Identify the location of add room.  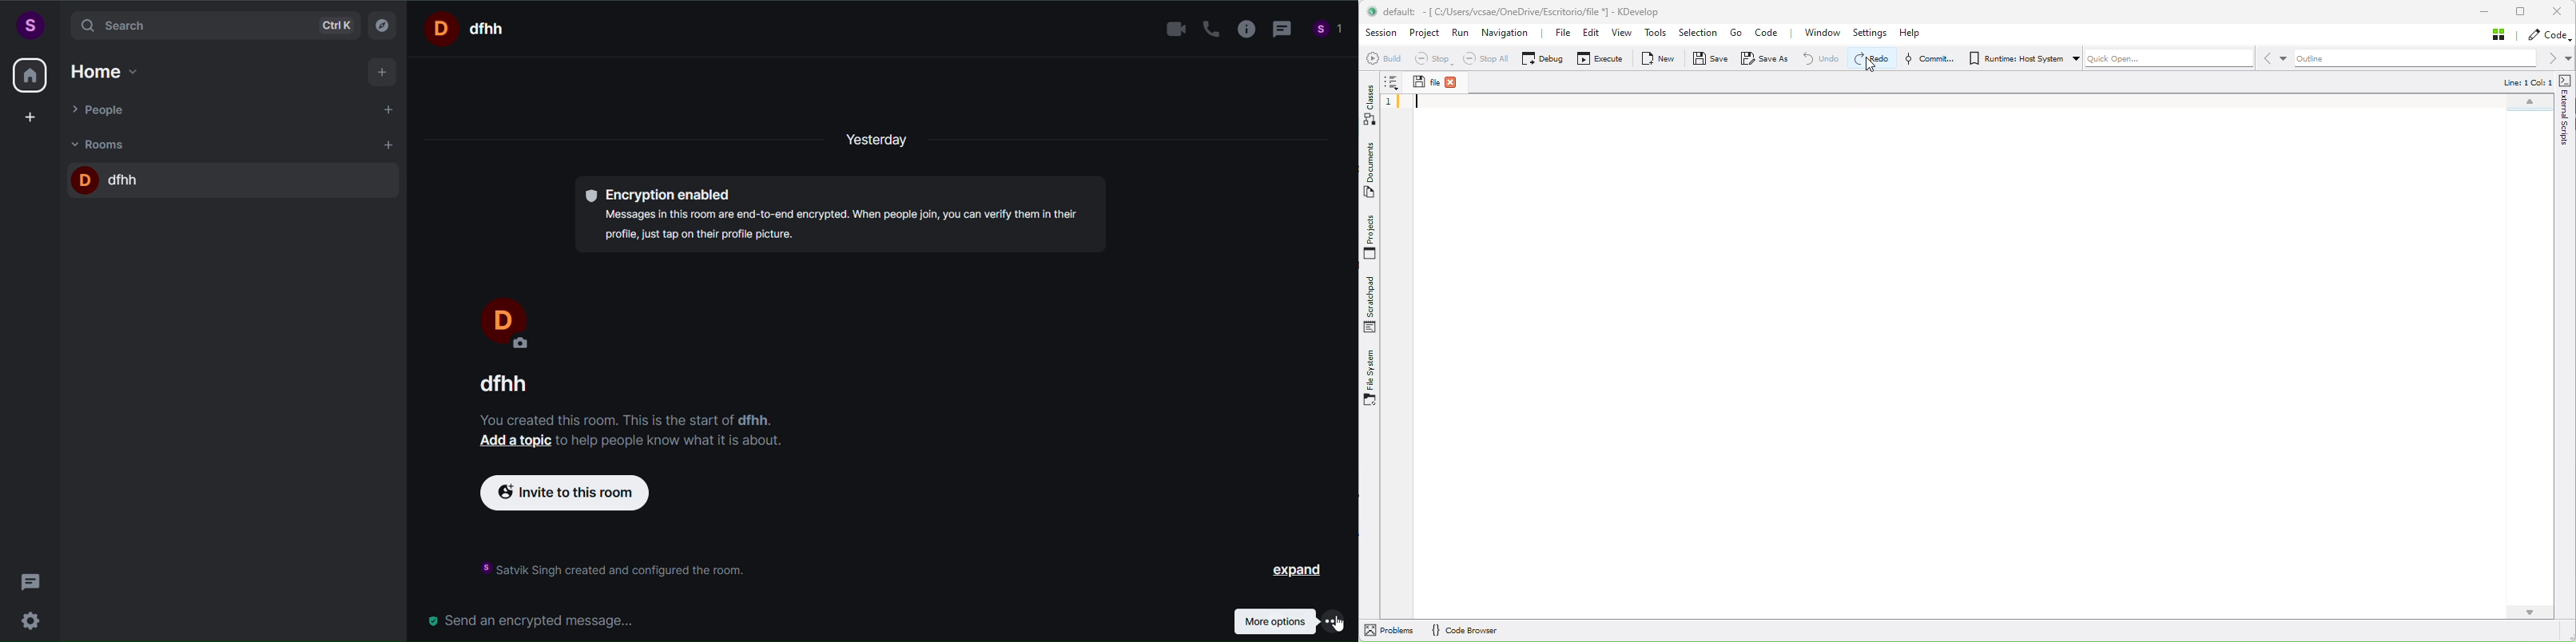
(391, 145).